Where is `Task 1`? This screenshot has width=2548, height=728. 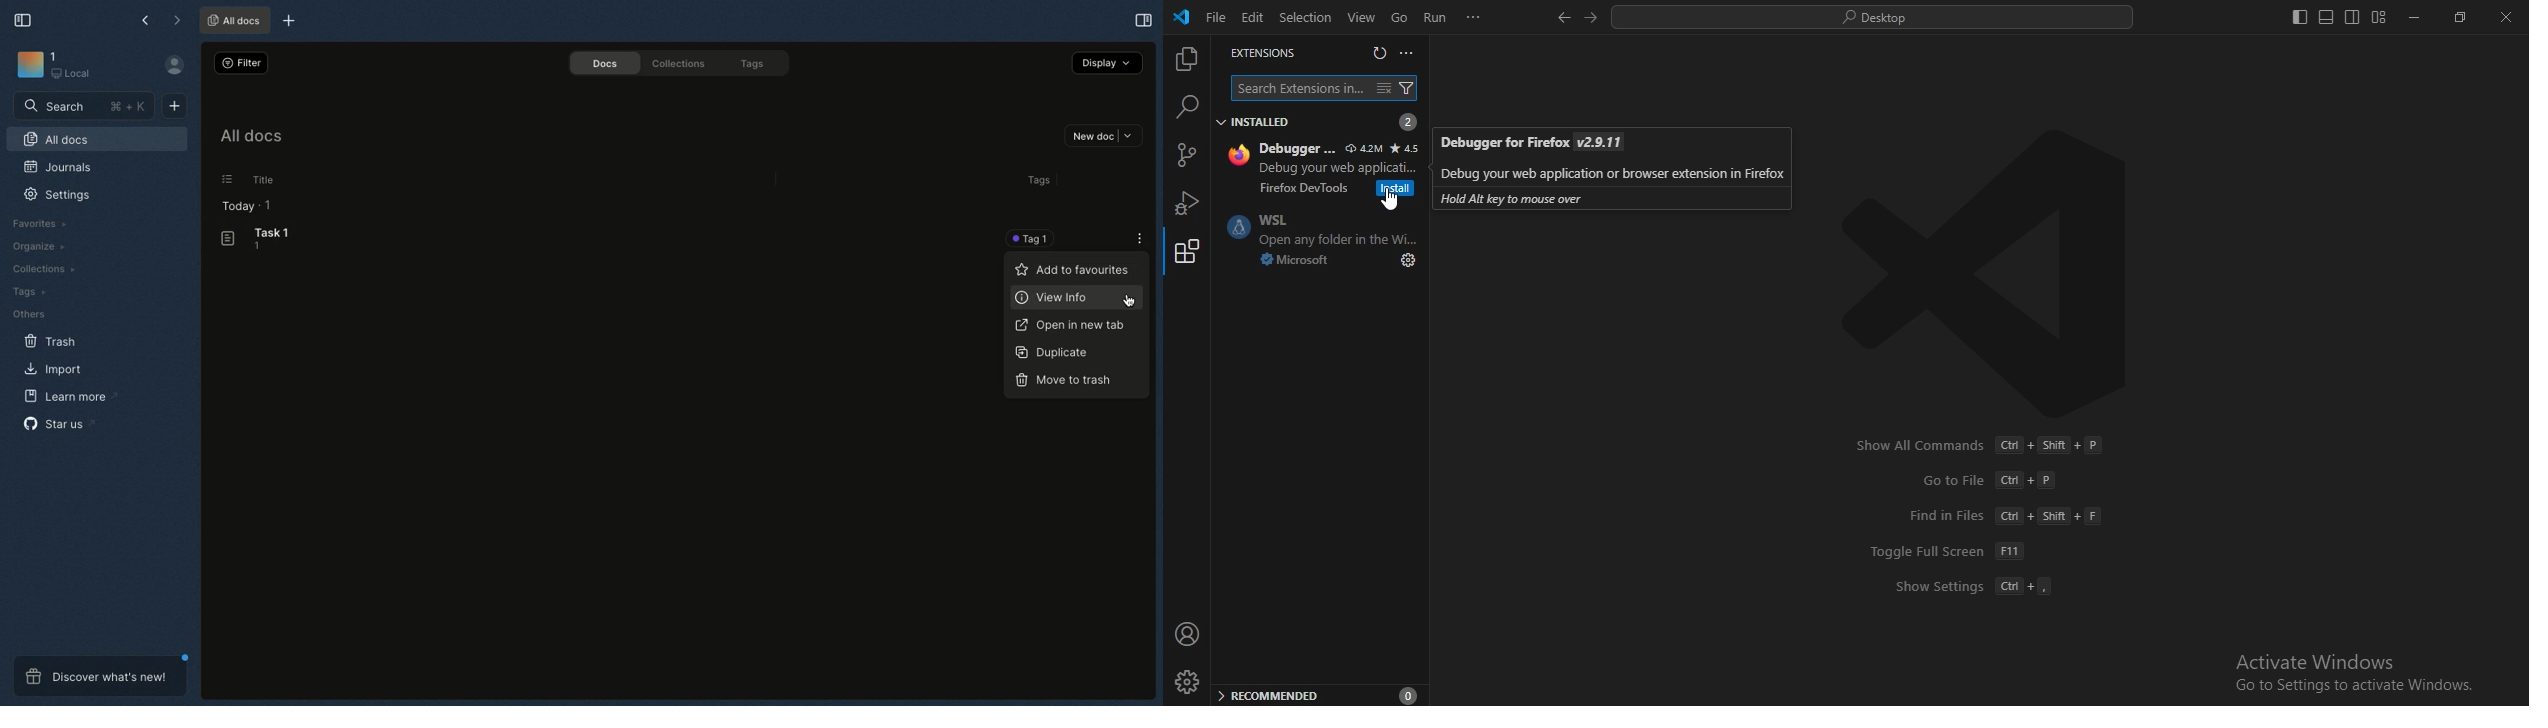
Task 1 is located at coordinates (257, 239).